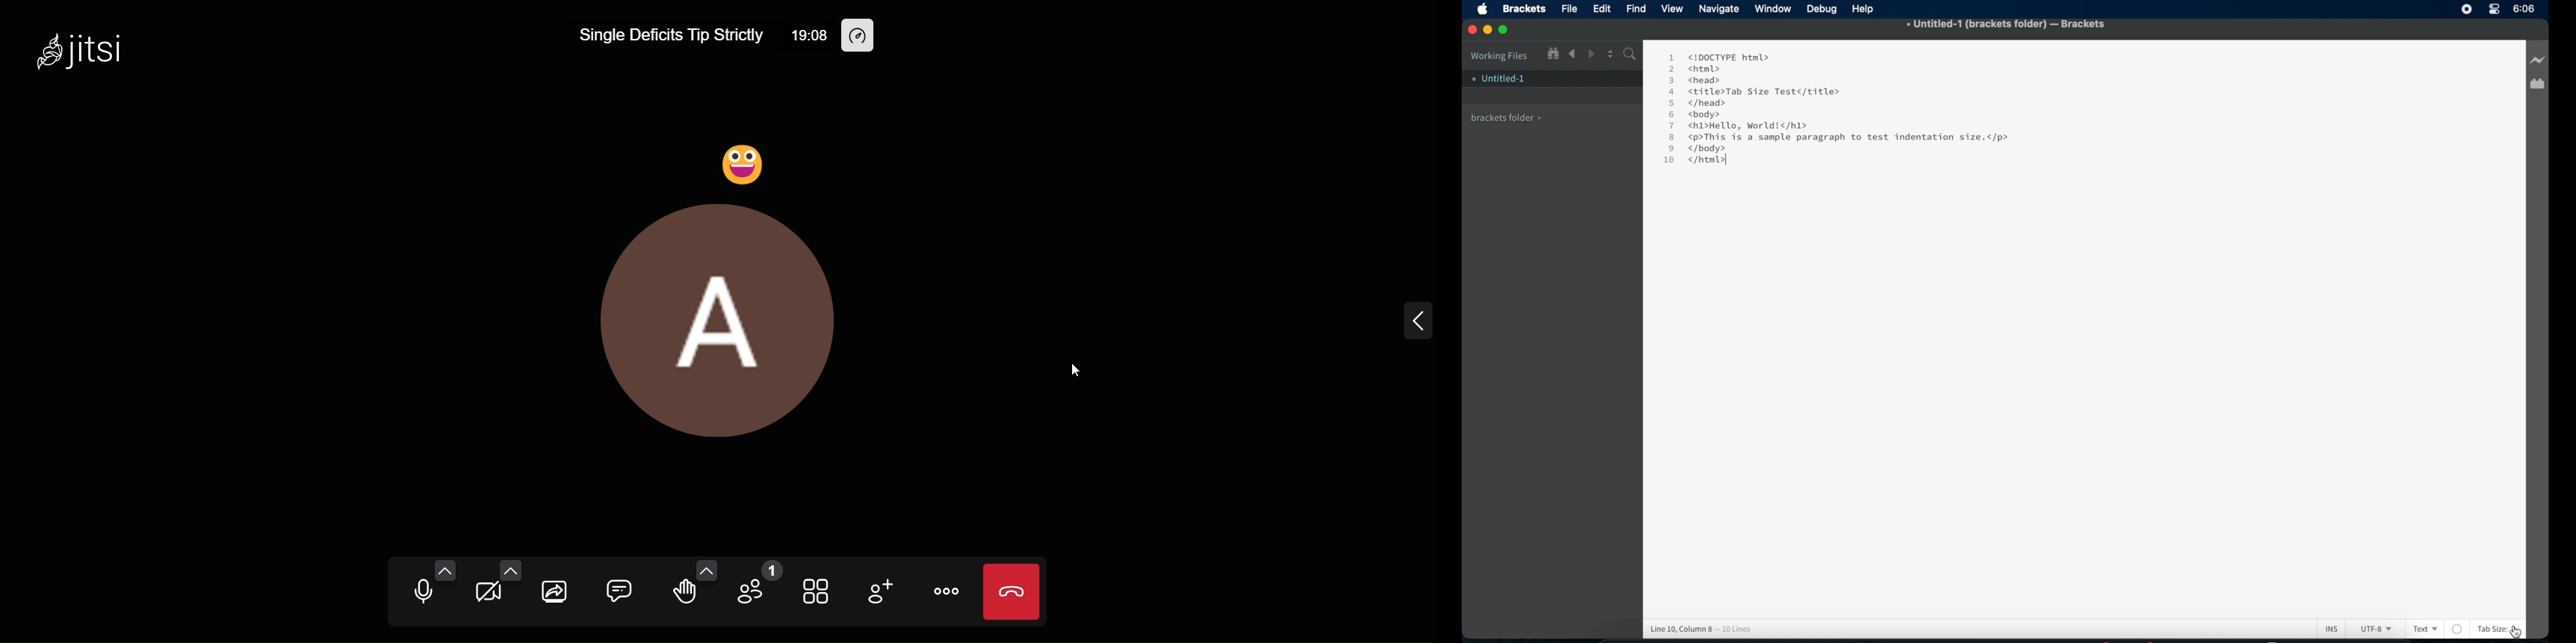 Image resolution: width=2576 pixels, height=644 pixels. What do you see at coordinates (1507, 116) in the screenshot?
I see `brackets folder` at bounding box center [1507, 116].